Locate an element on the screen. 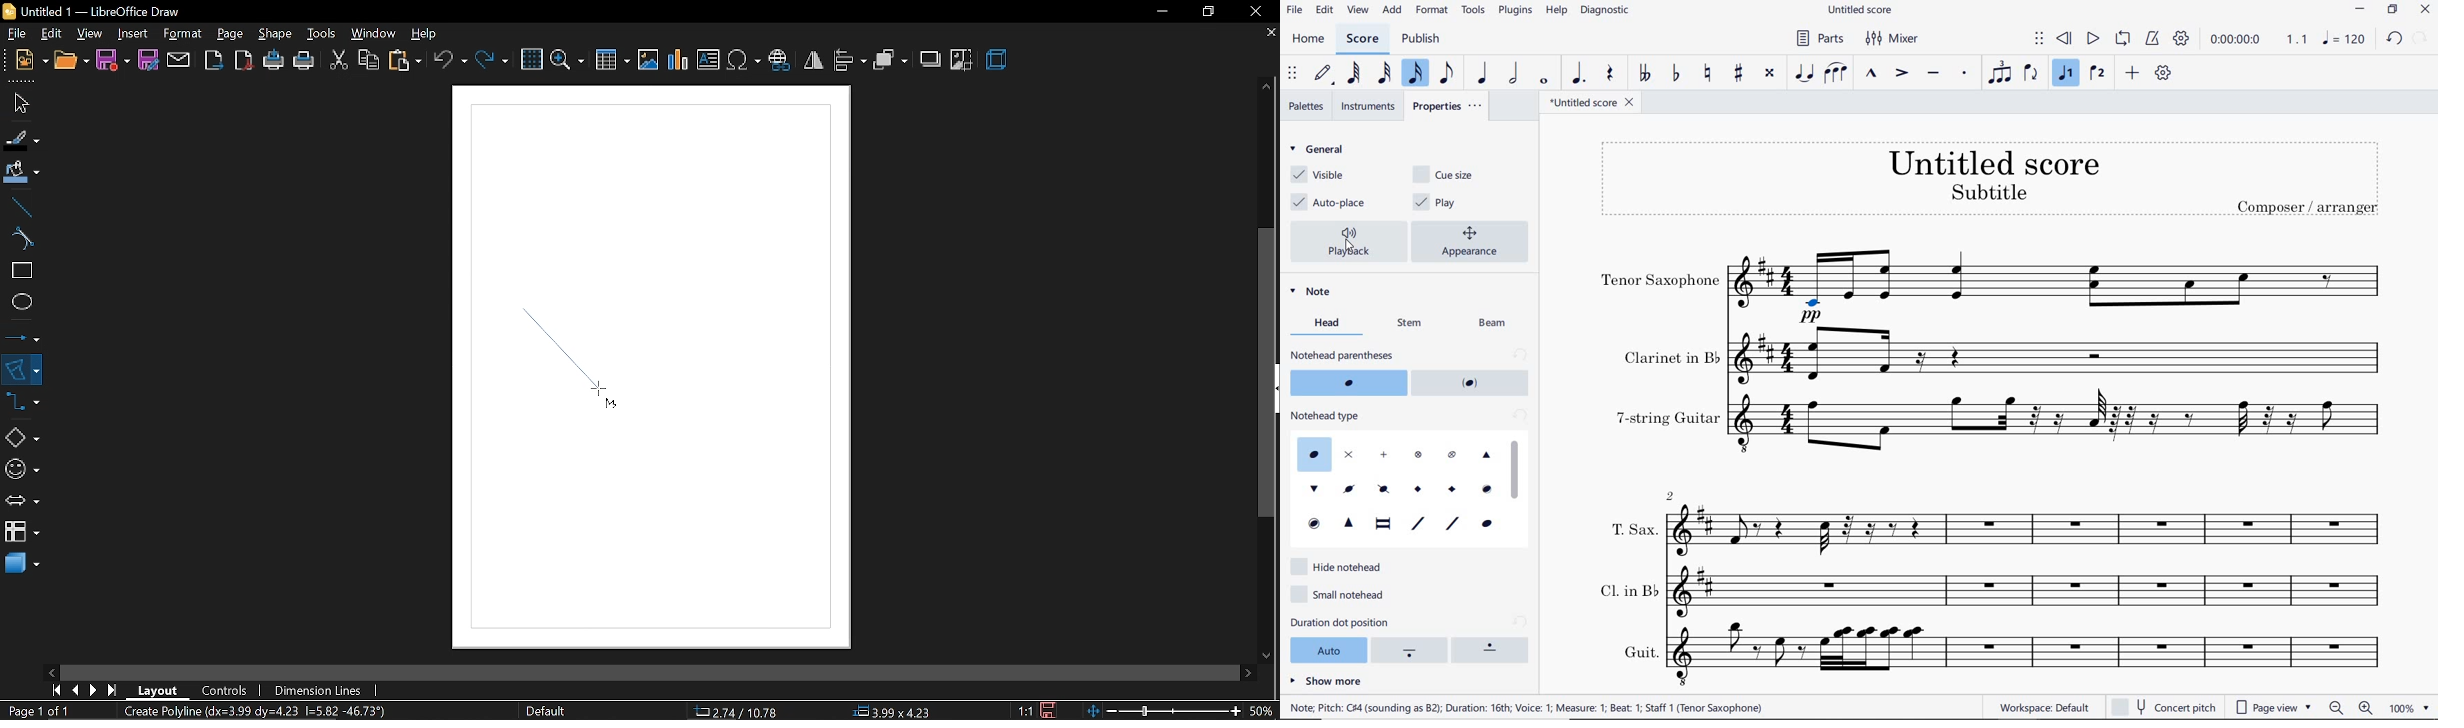 The width and height of the screenshot is (2464, 728). HALF NOTE is located at coordinates (1514, 74).